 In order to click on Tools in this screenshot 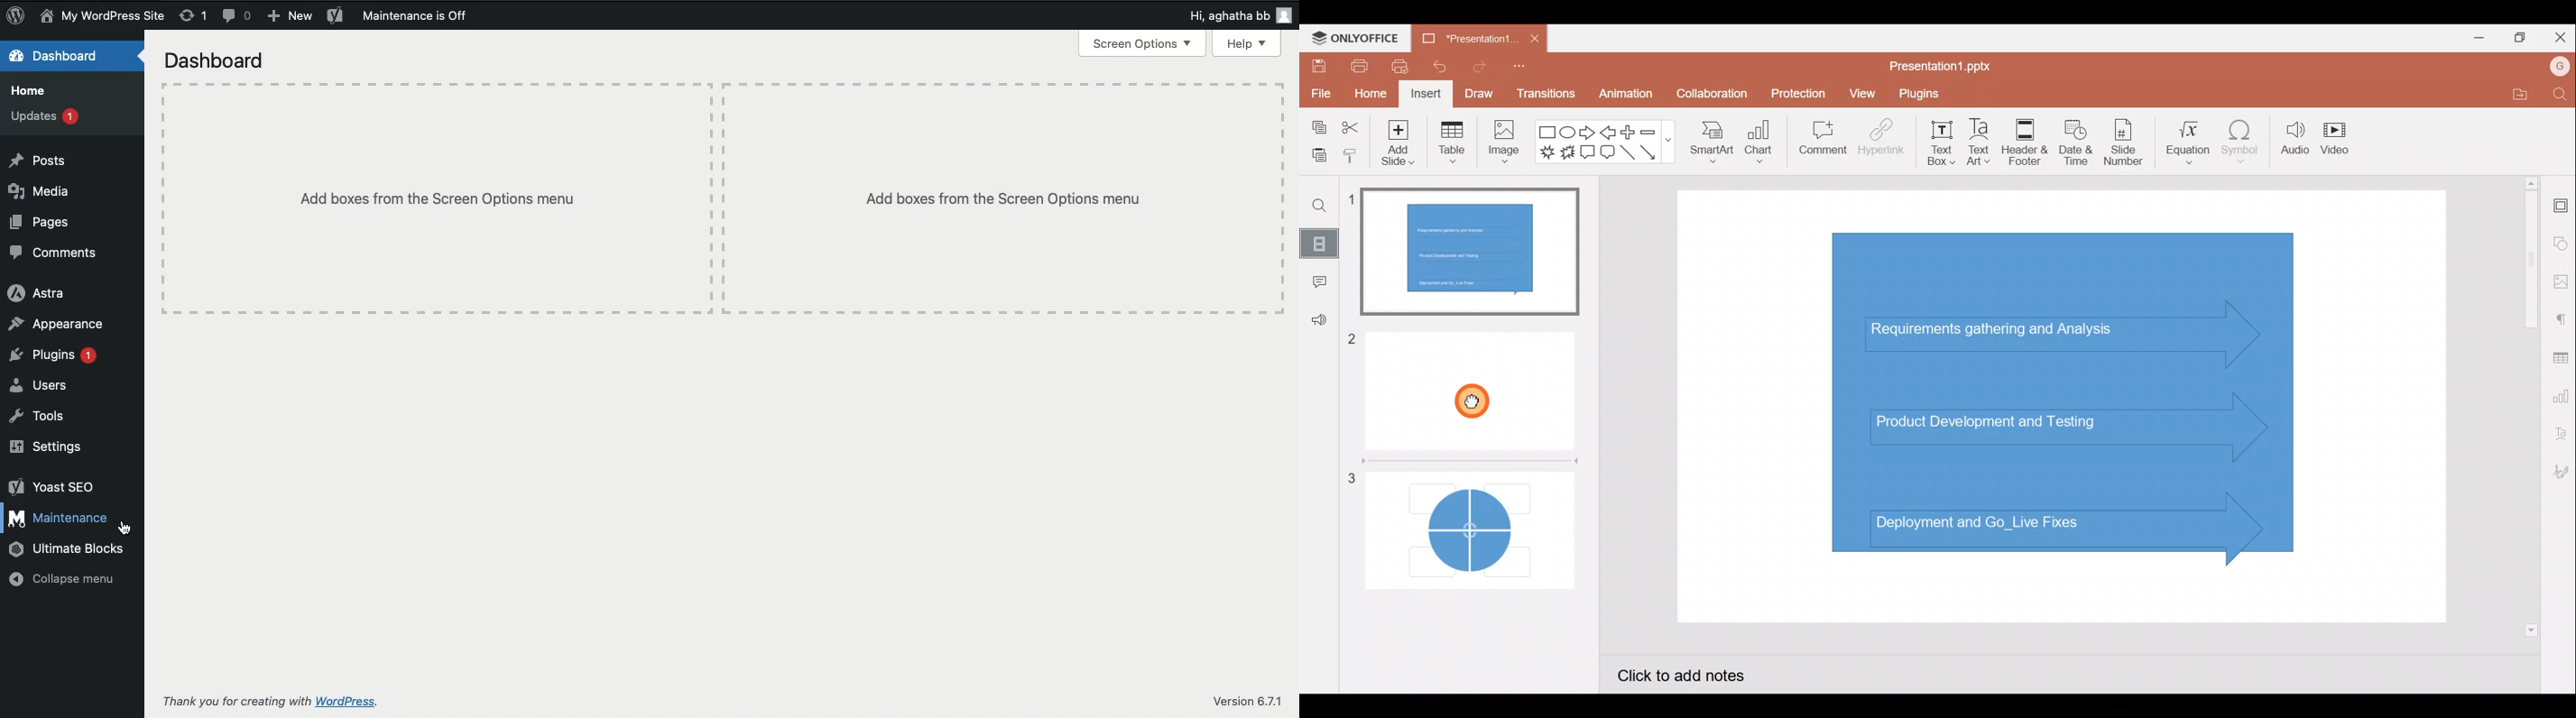, I will do `click(38, 416)`.